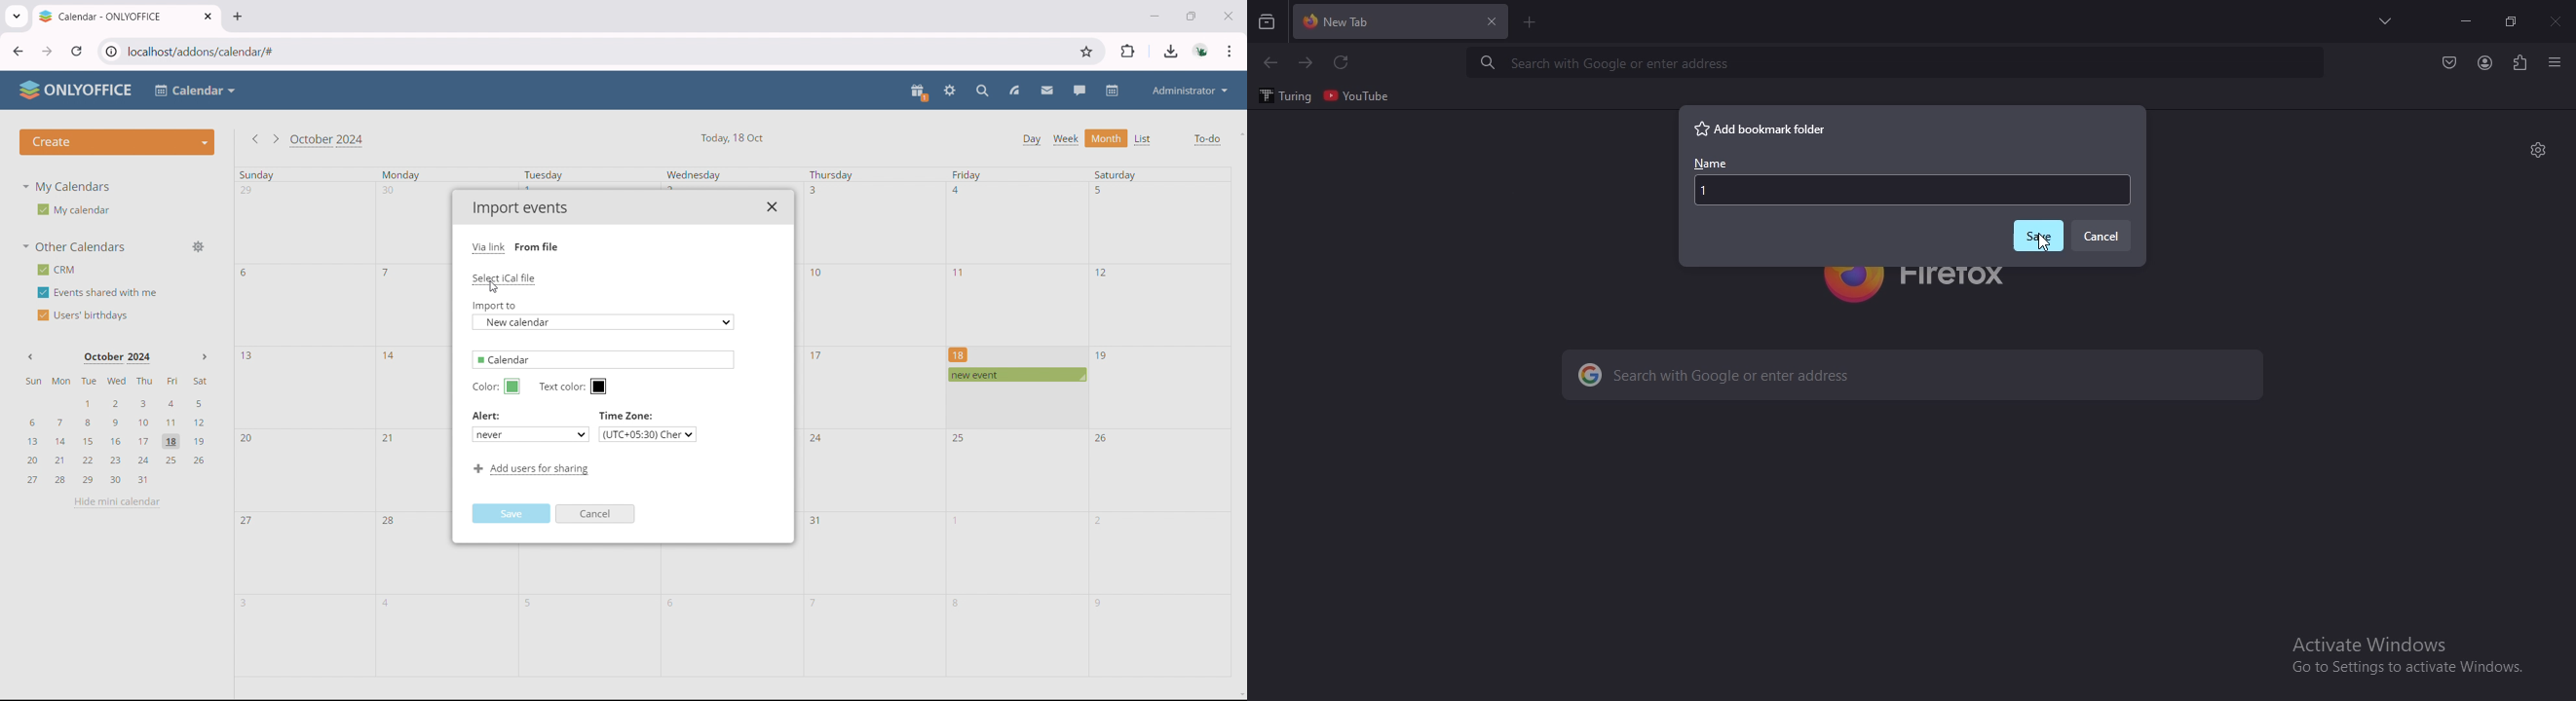 Image resolution: width=2576 pixels, height=728 pixels. I want to click on October 2024, so click(329, 141).